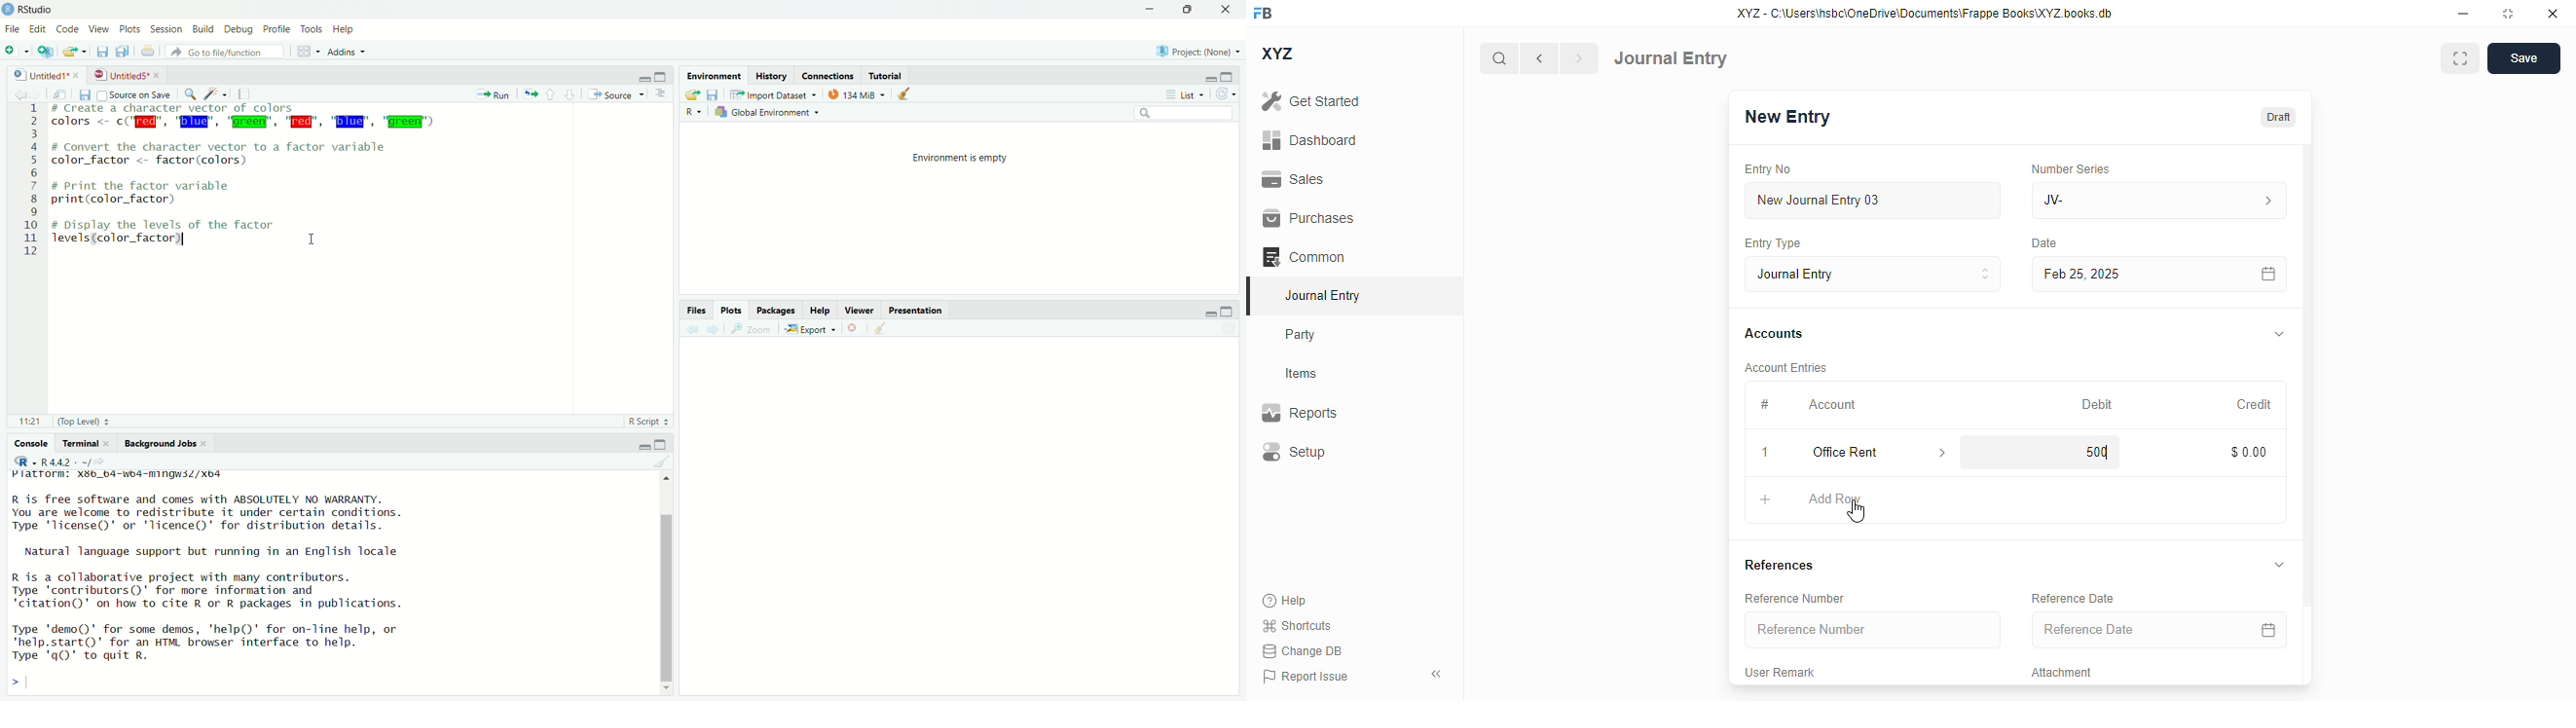 The height and width of the screenshot is (728, 2576). I want to click on # Print the factor variable
print(color_factor), so click(162, 192).